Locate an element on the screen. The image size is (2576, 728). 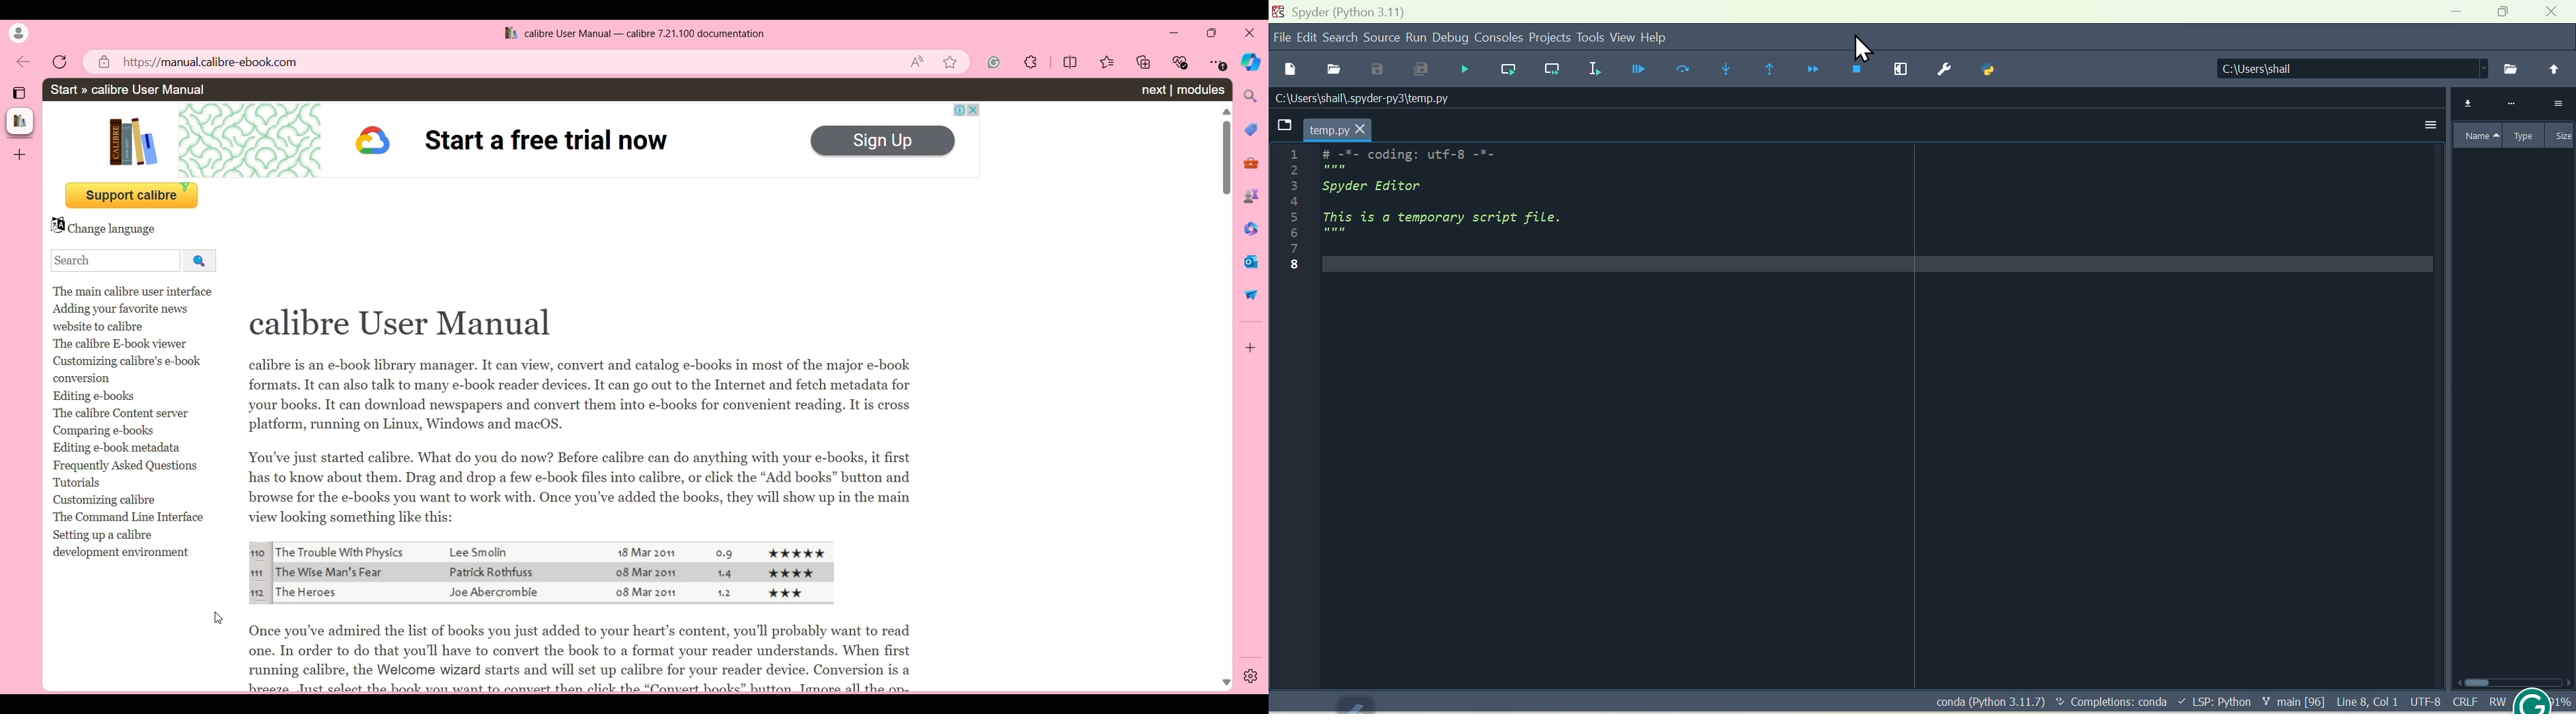
Location of the file - C:\Users\shail\.spyder-py3\temp.py is located at coordinates (1382, 98).